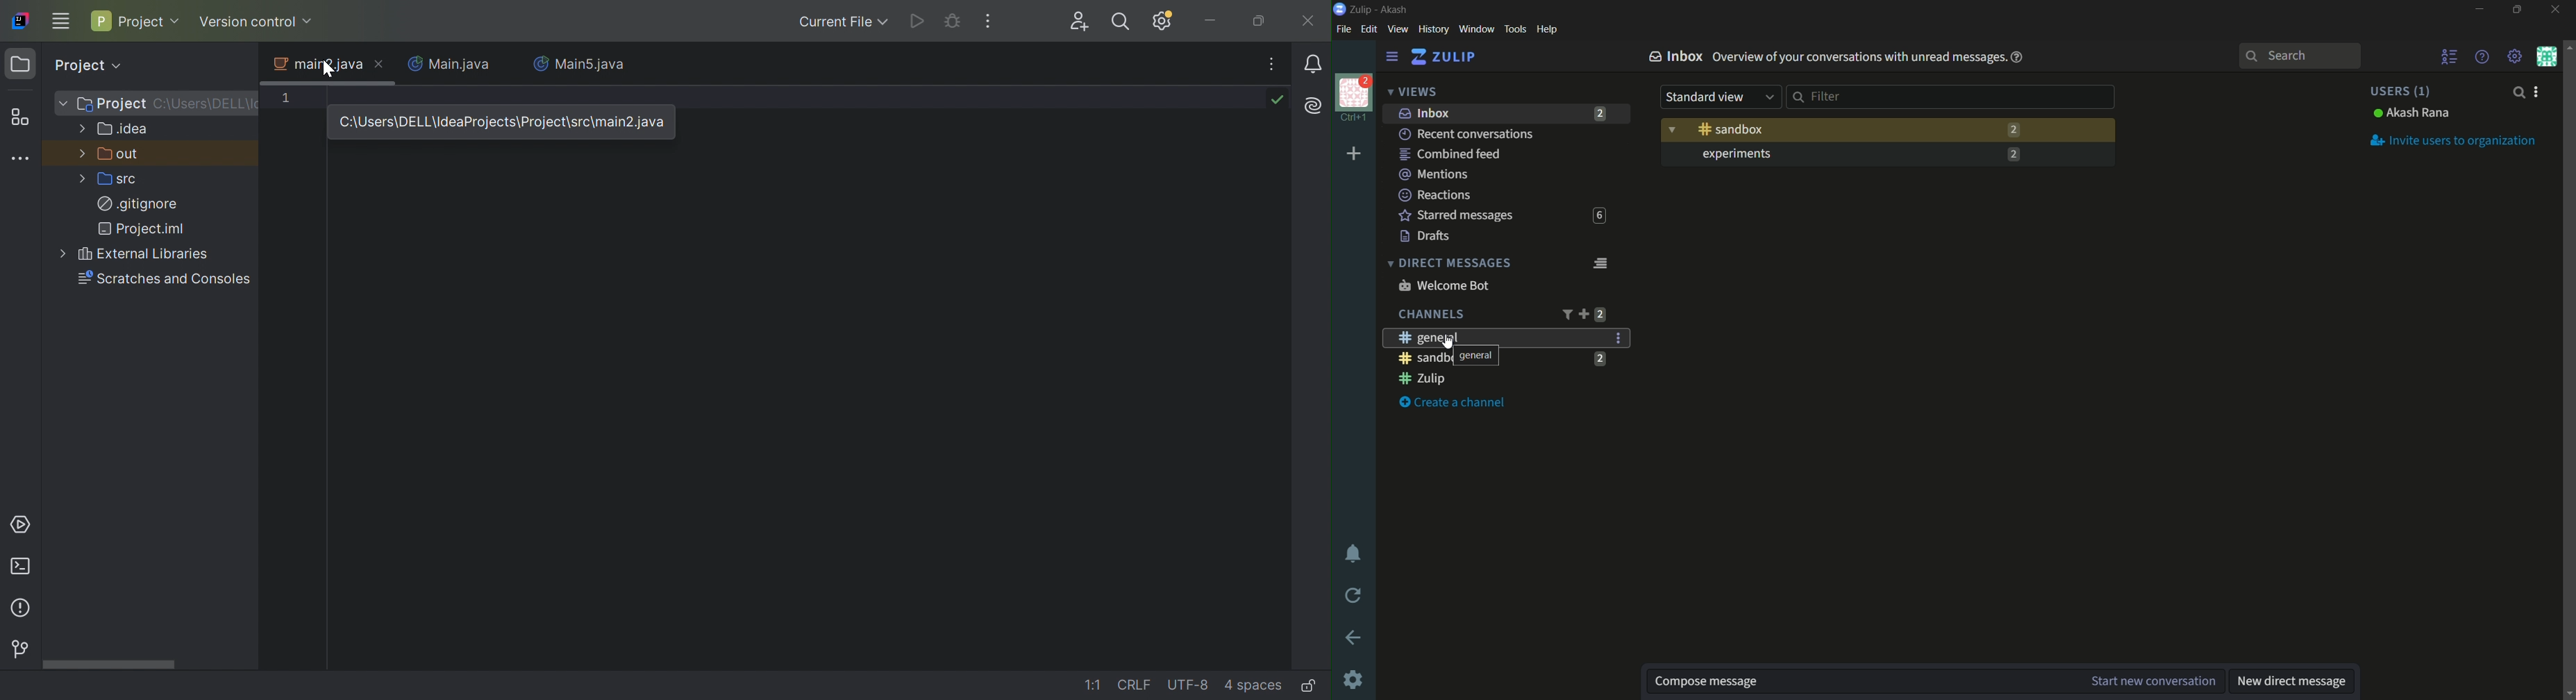 This screenshot has height=700, width=2576. Describe the element at coordinates (1600, 314) in the screenshot. I see `2 unread messages` at that location.